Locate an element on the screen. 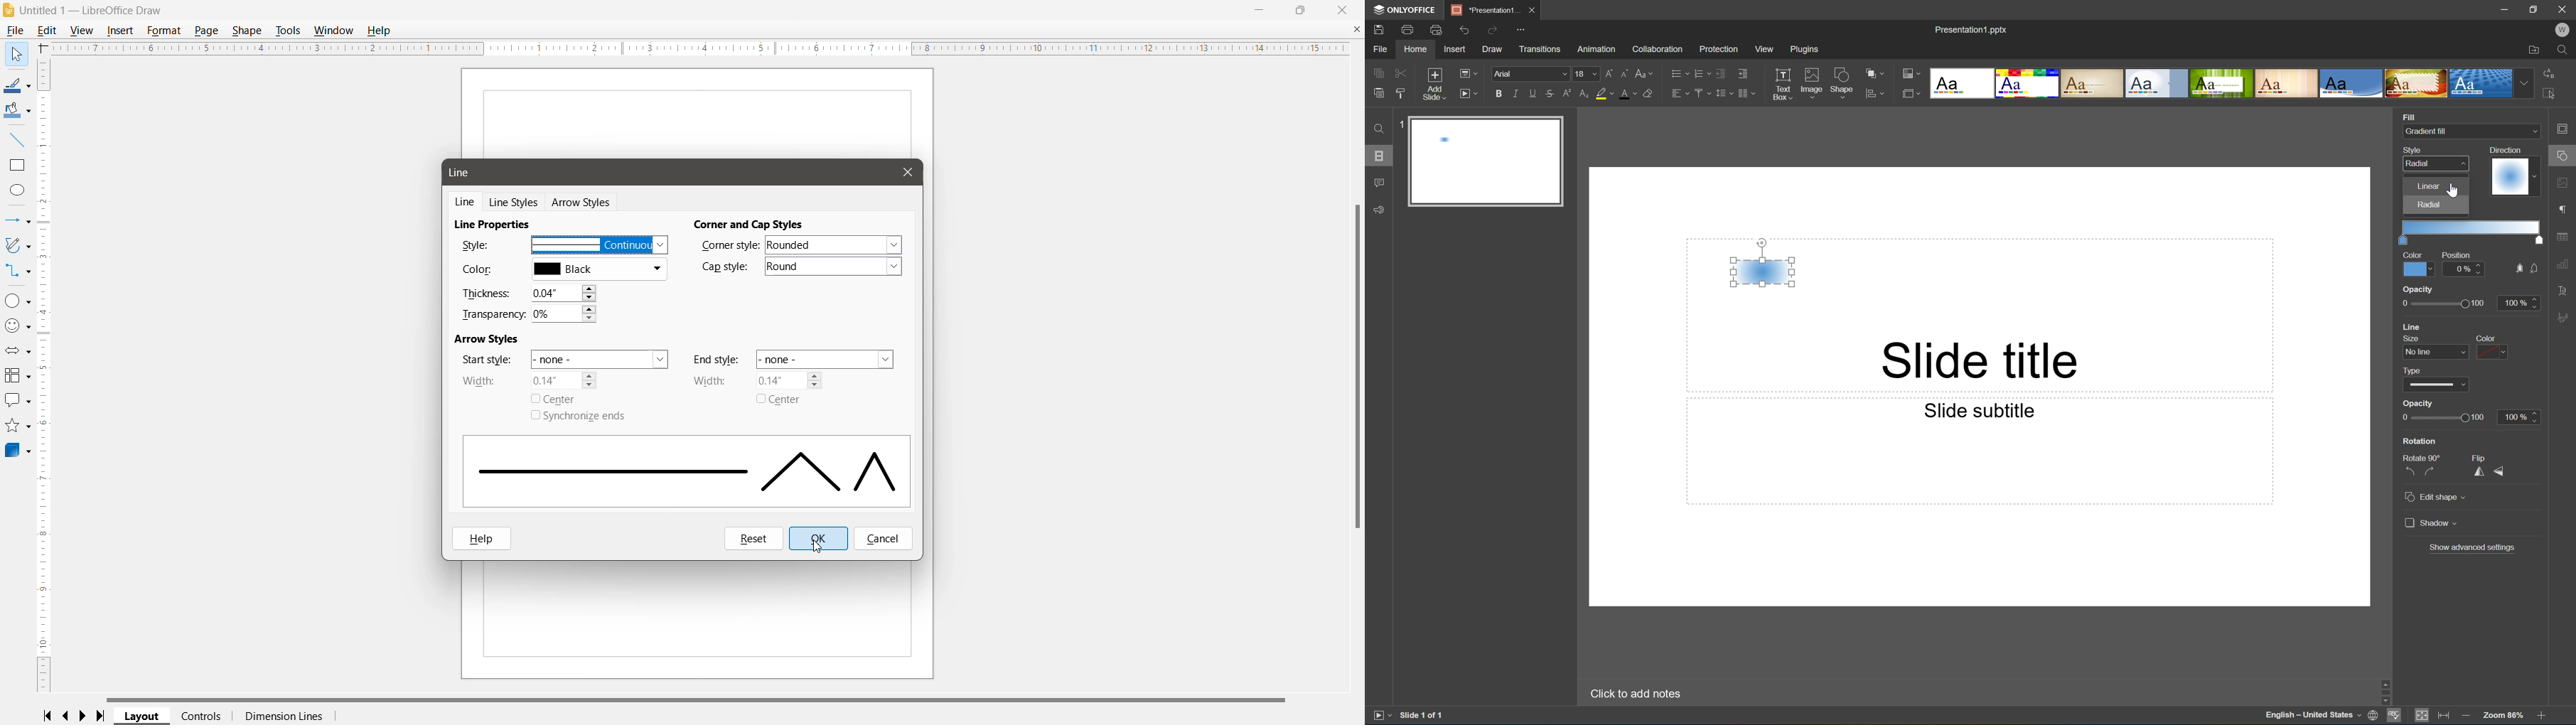  Set the end style is located at coordinates (825, 360).